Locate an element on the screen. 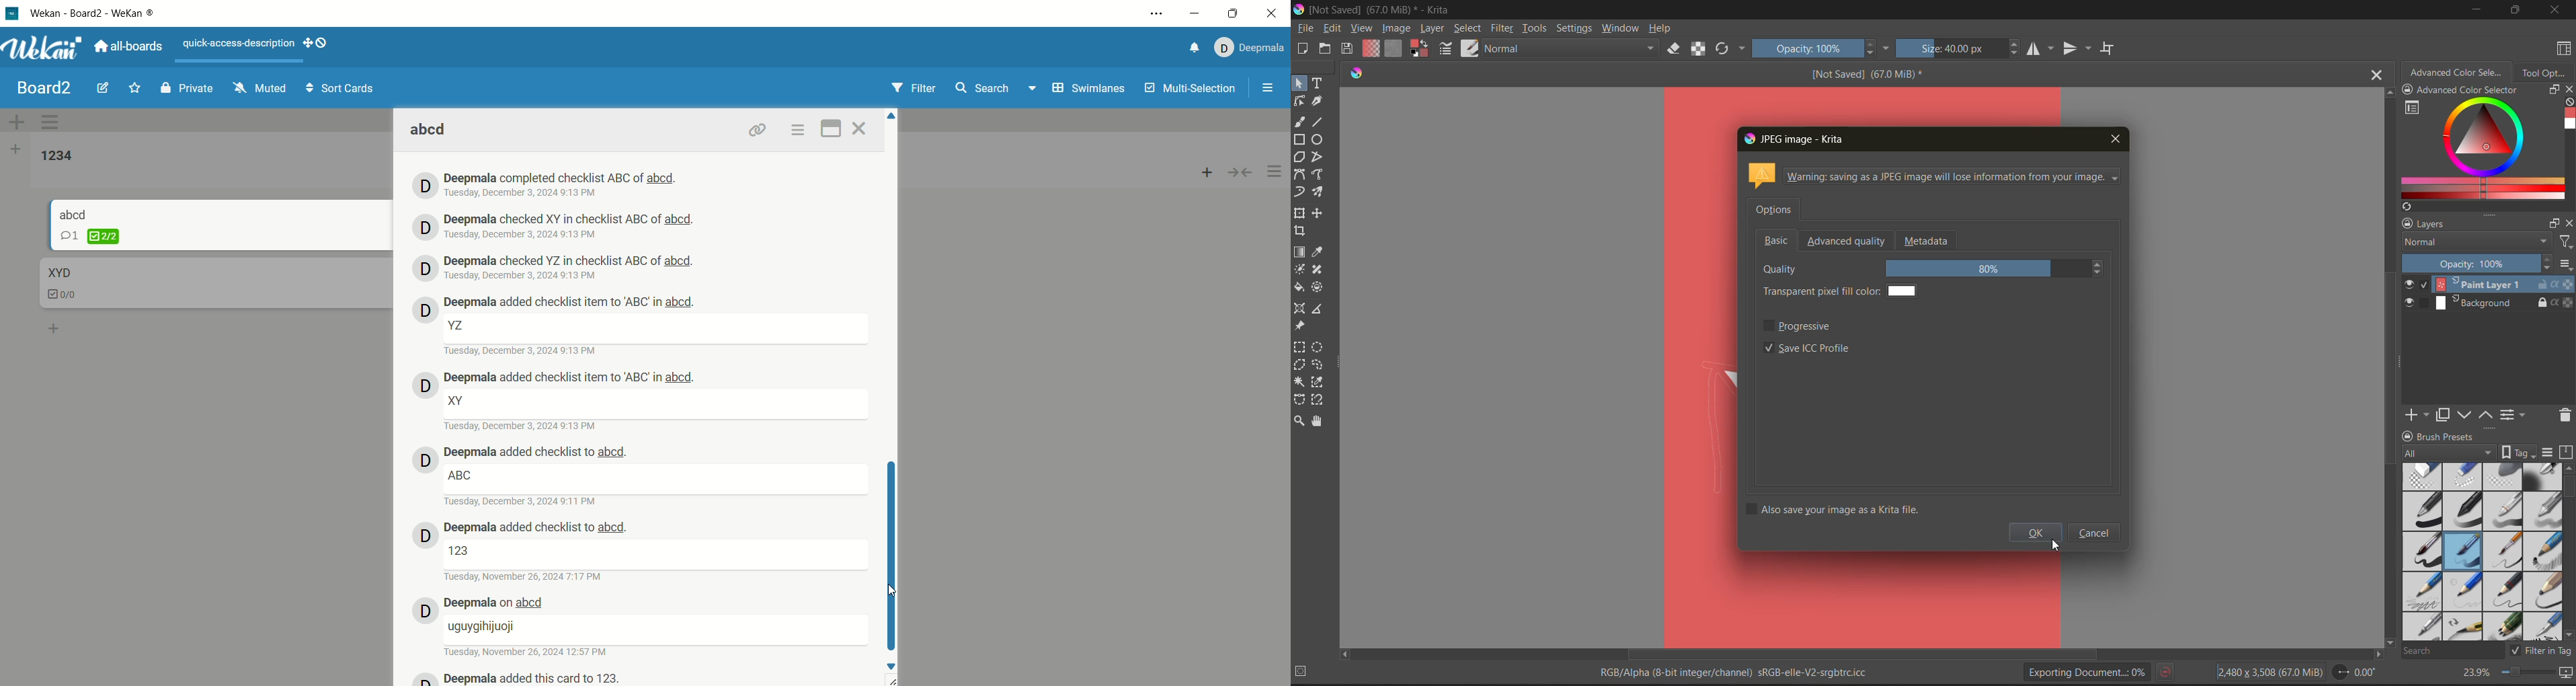 The width and height of the screenshot is (2576, 700). window is located at coordinates (1622, 29).